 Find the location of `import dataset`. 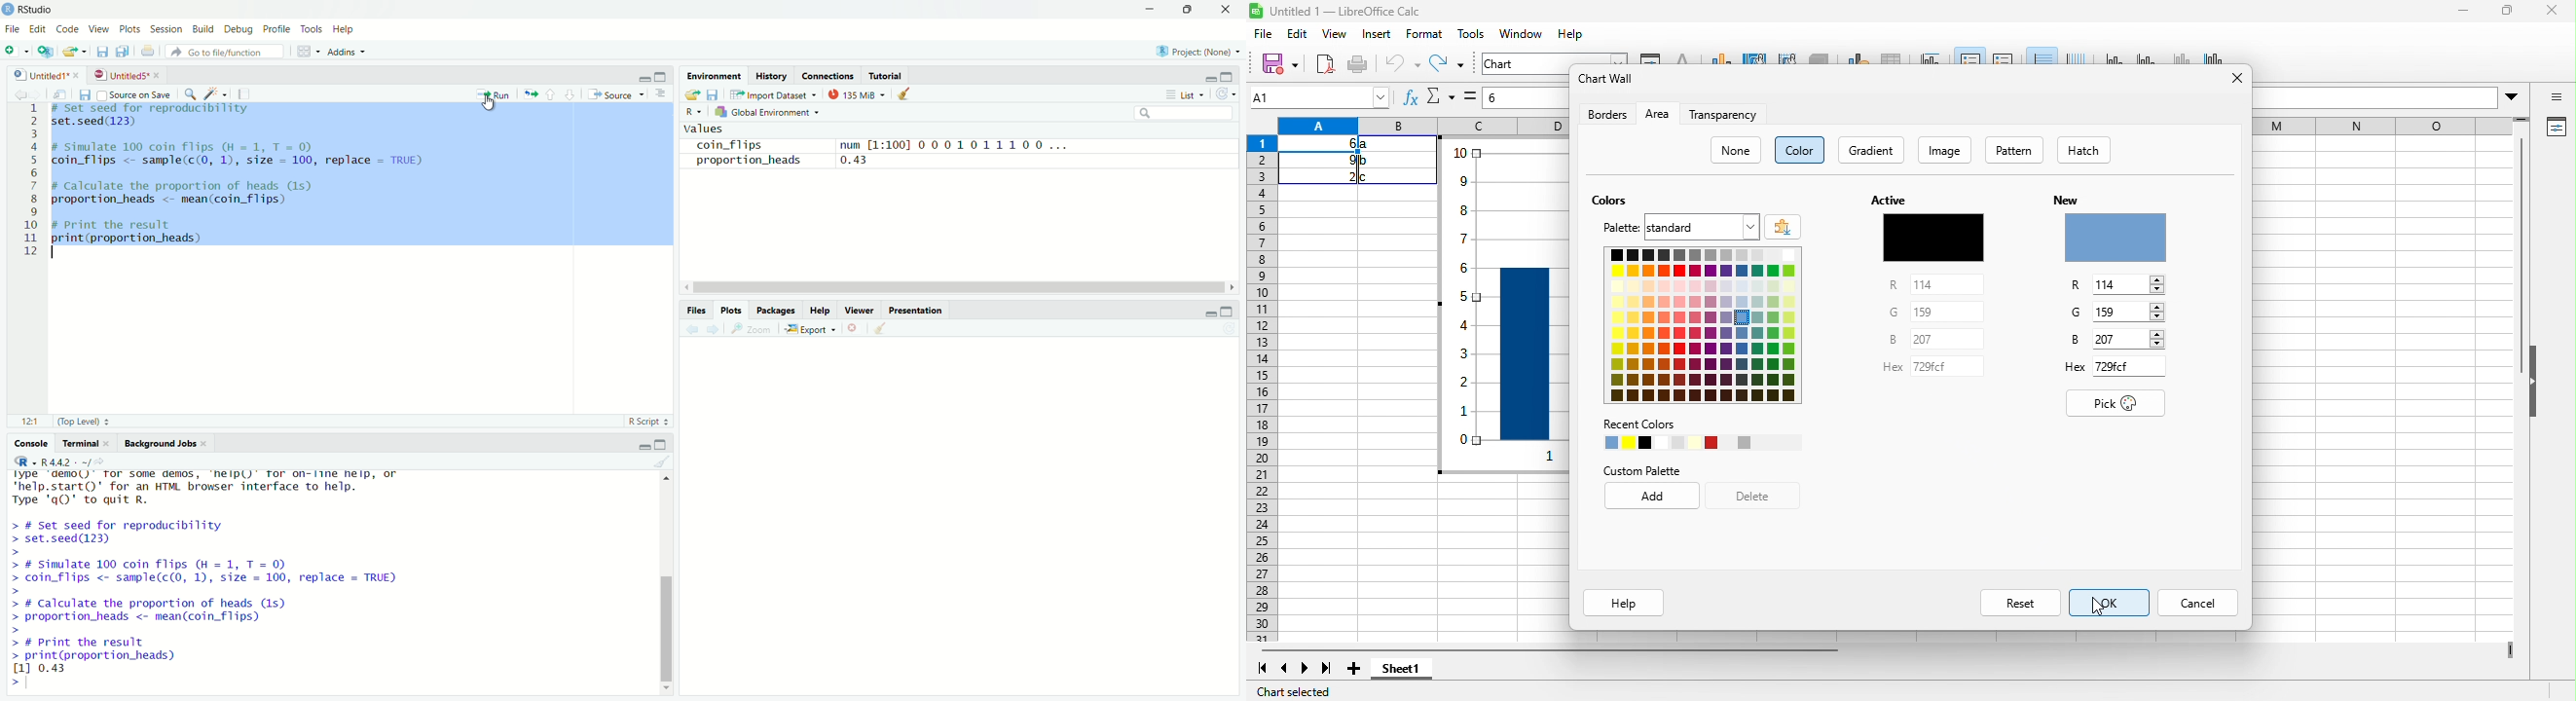

import dataset is located at coordinates (772, 93).